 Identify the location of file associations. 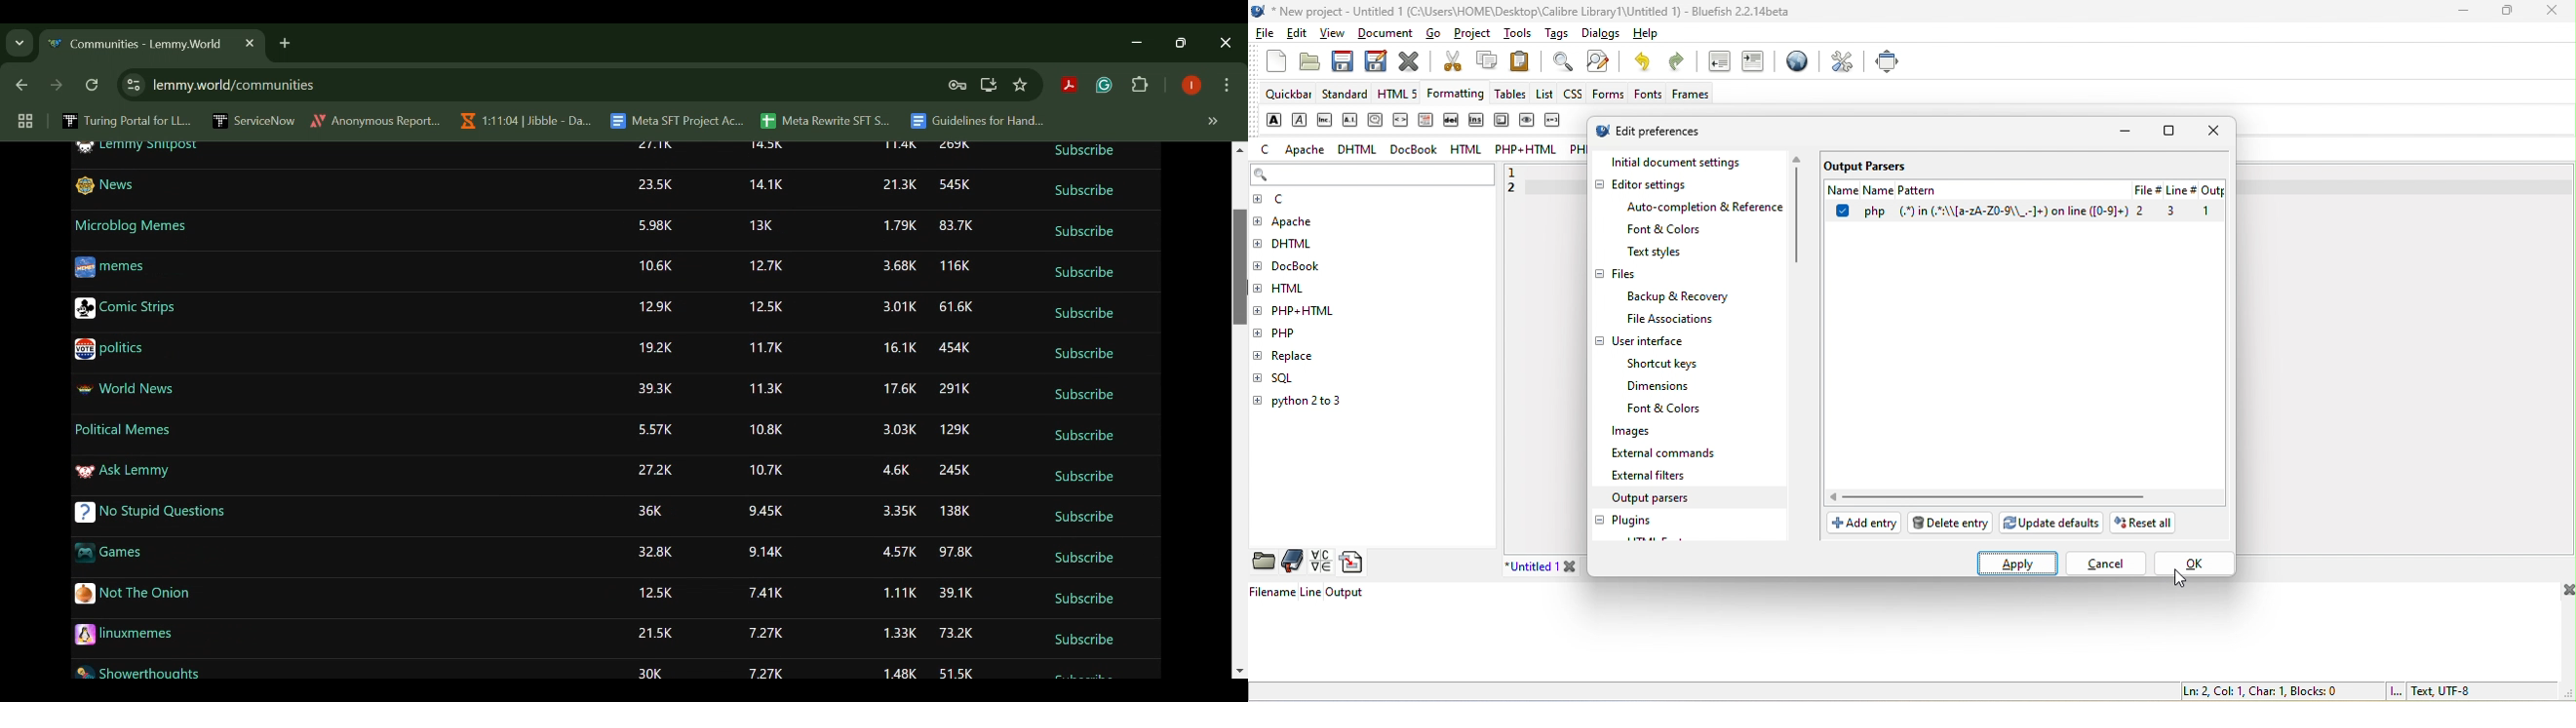
(1660, 320).